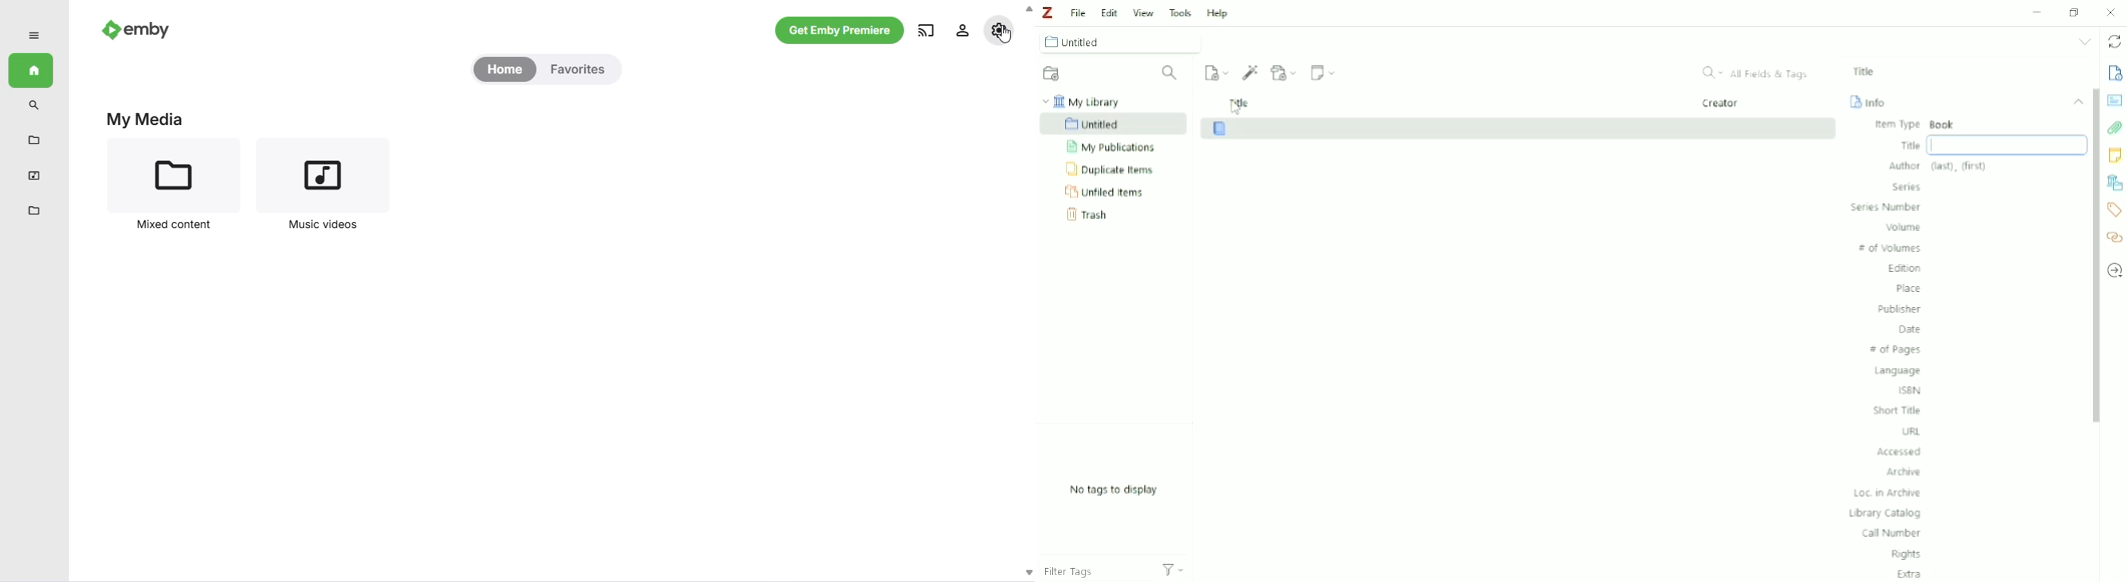 The width and height of the screenshot is (2128, 588). What do you see at coordinates (1090, 568) in the screenshot?
I see `Filter Tags` at bounding box center [1090, 568].